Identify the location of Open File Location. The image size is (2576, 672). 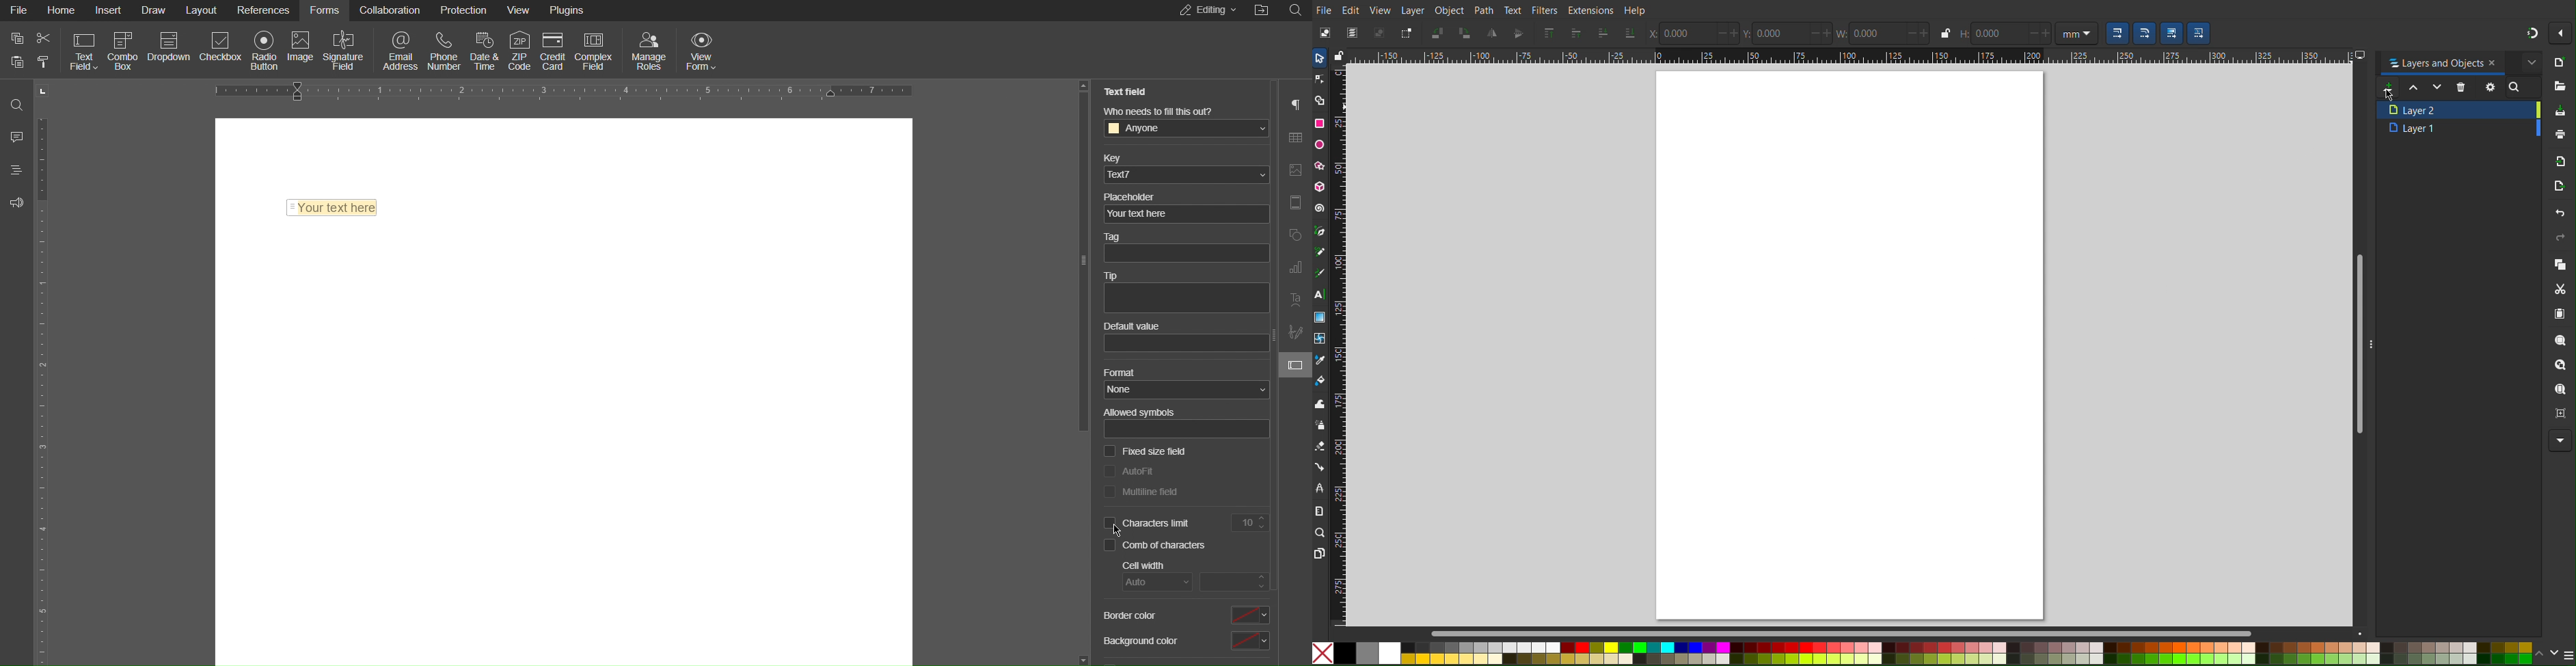
(1262, 11).